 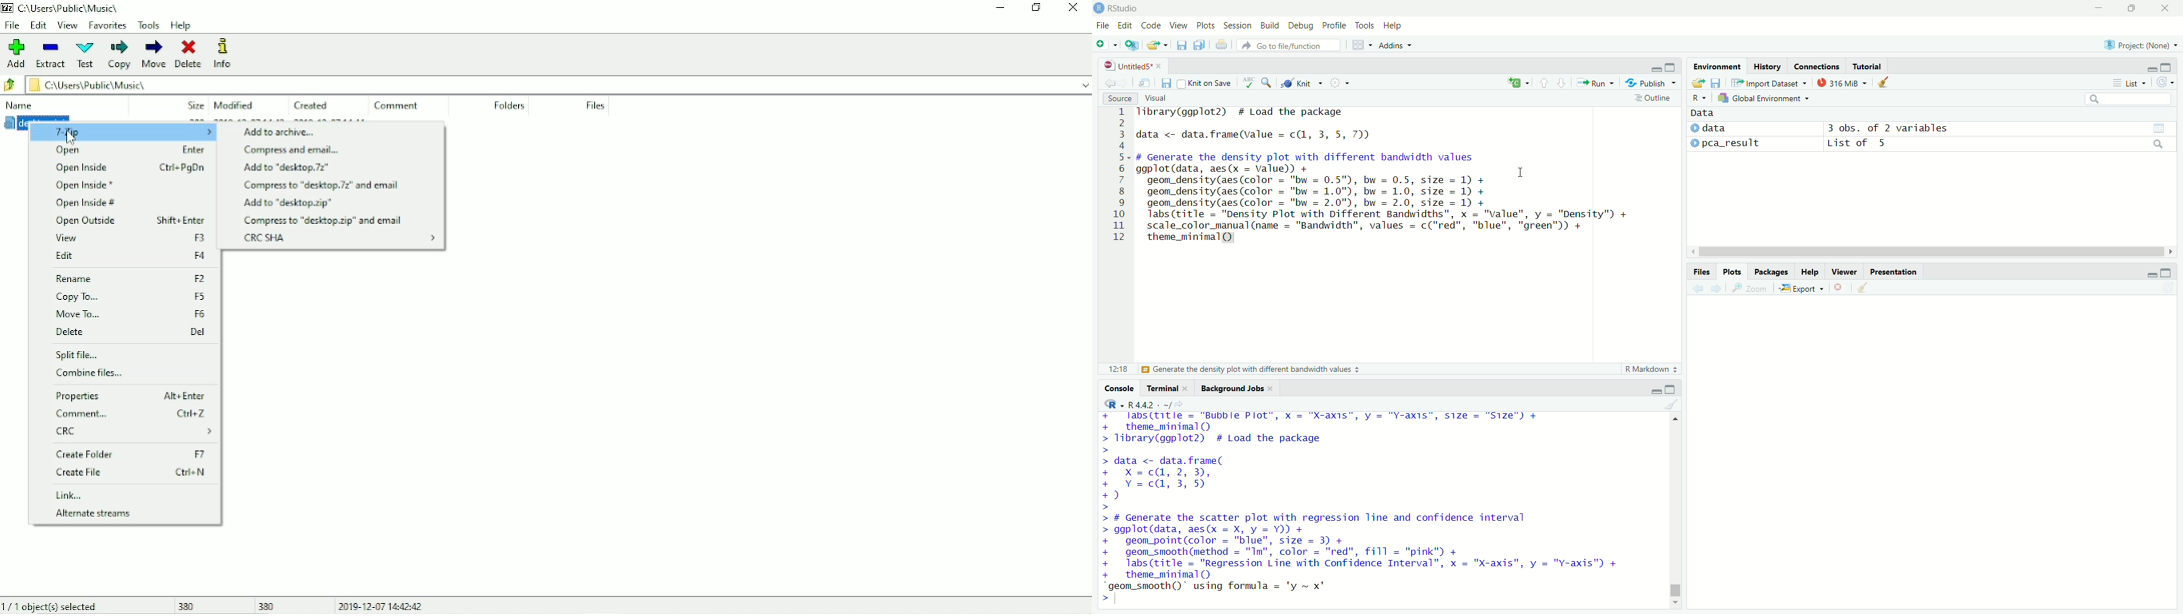 I want to click on R Markdown, so click(x=1653, y=369).